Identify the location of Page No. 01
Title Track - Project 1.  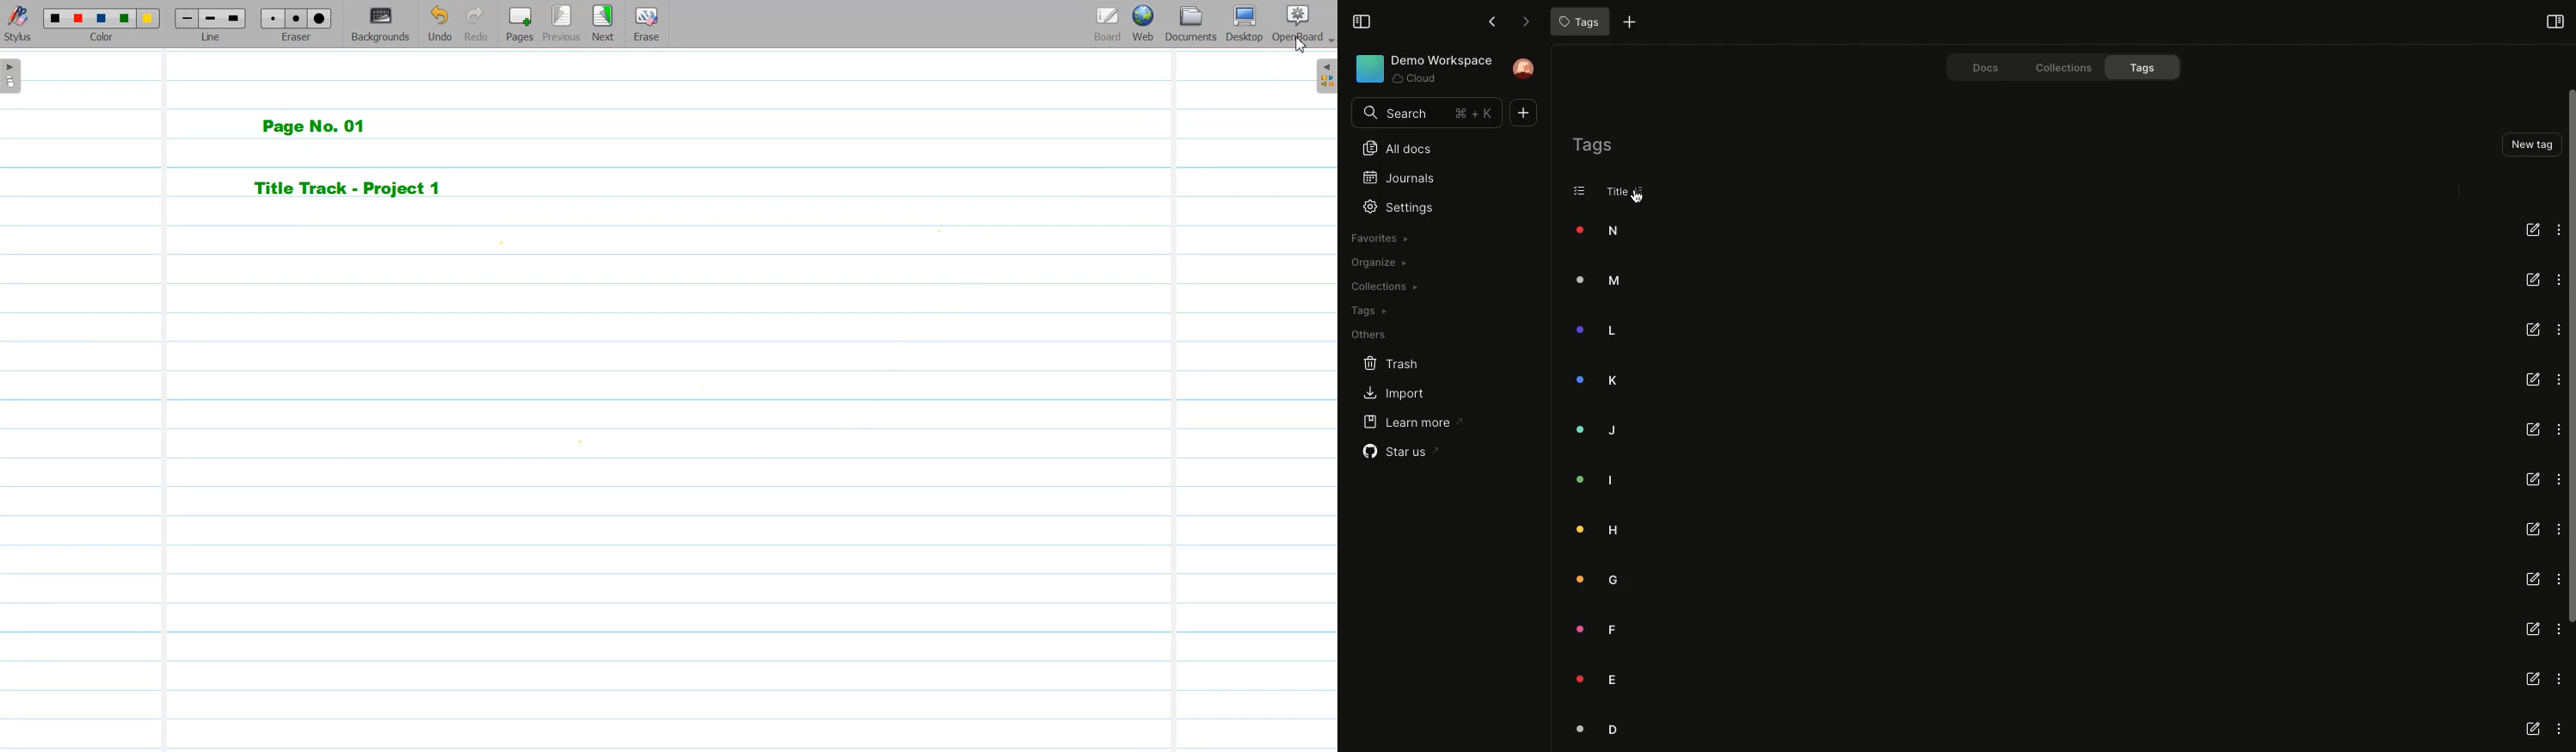
(374, 158).